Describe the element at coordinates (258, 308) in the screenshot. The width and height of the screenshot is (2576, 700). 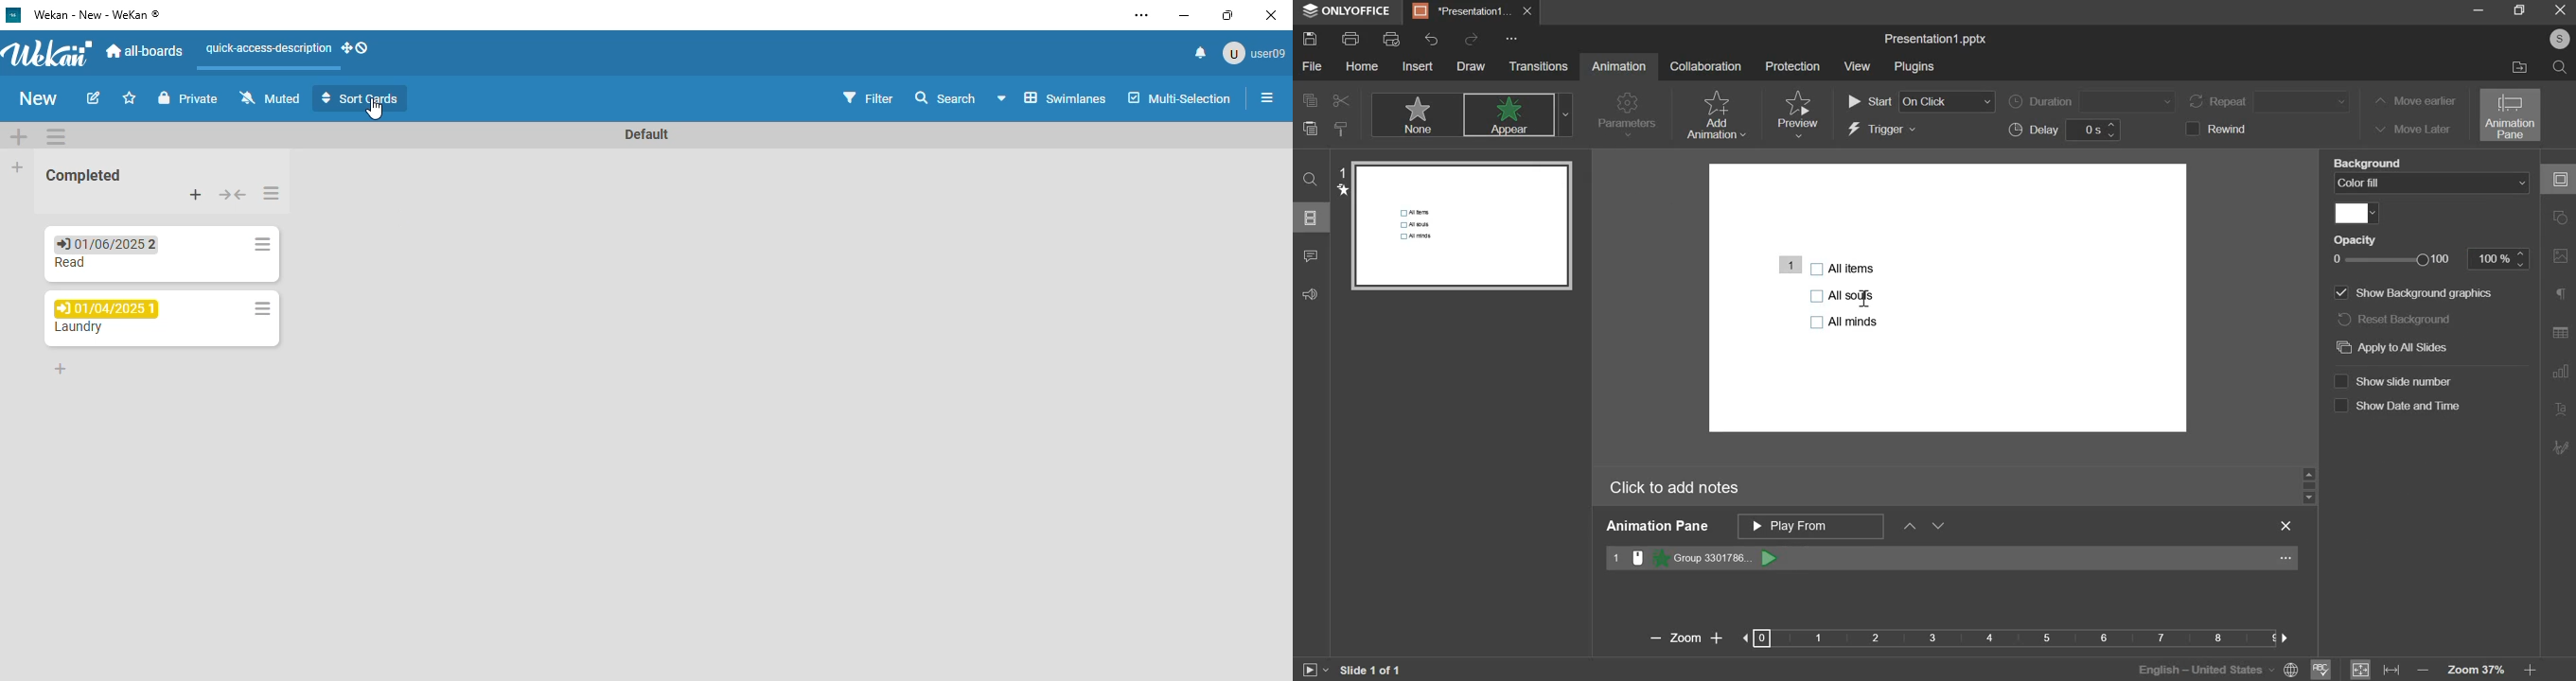
I see `list actions` at that location.